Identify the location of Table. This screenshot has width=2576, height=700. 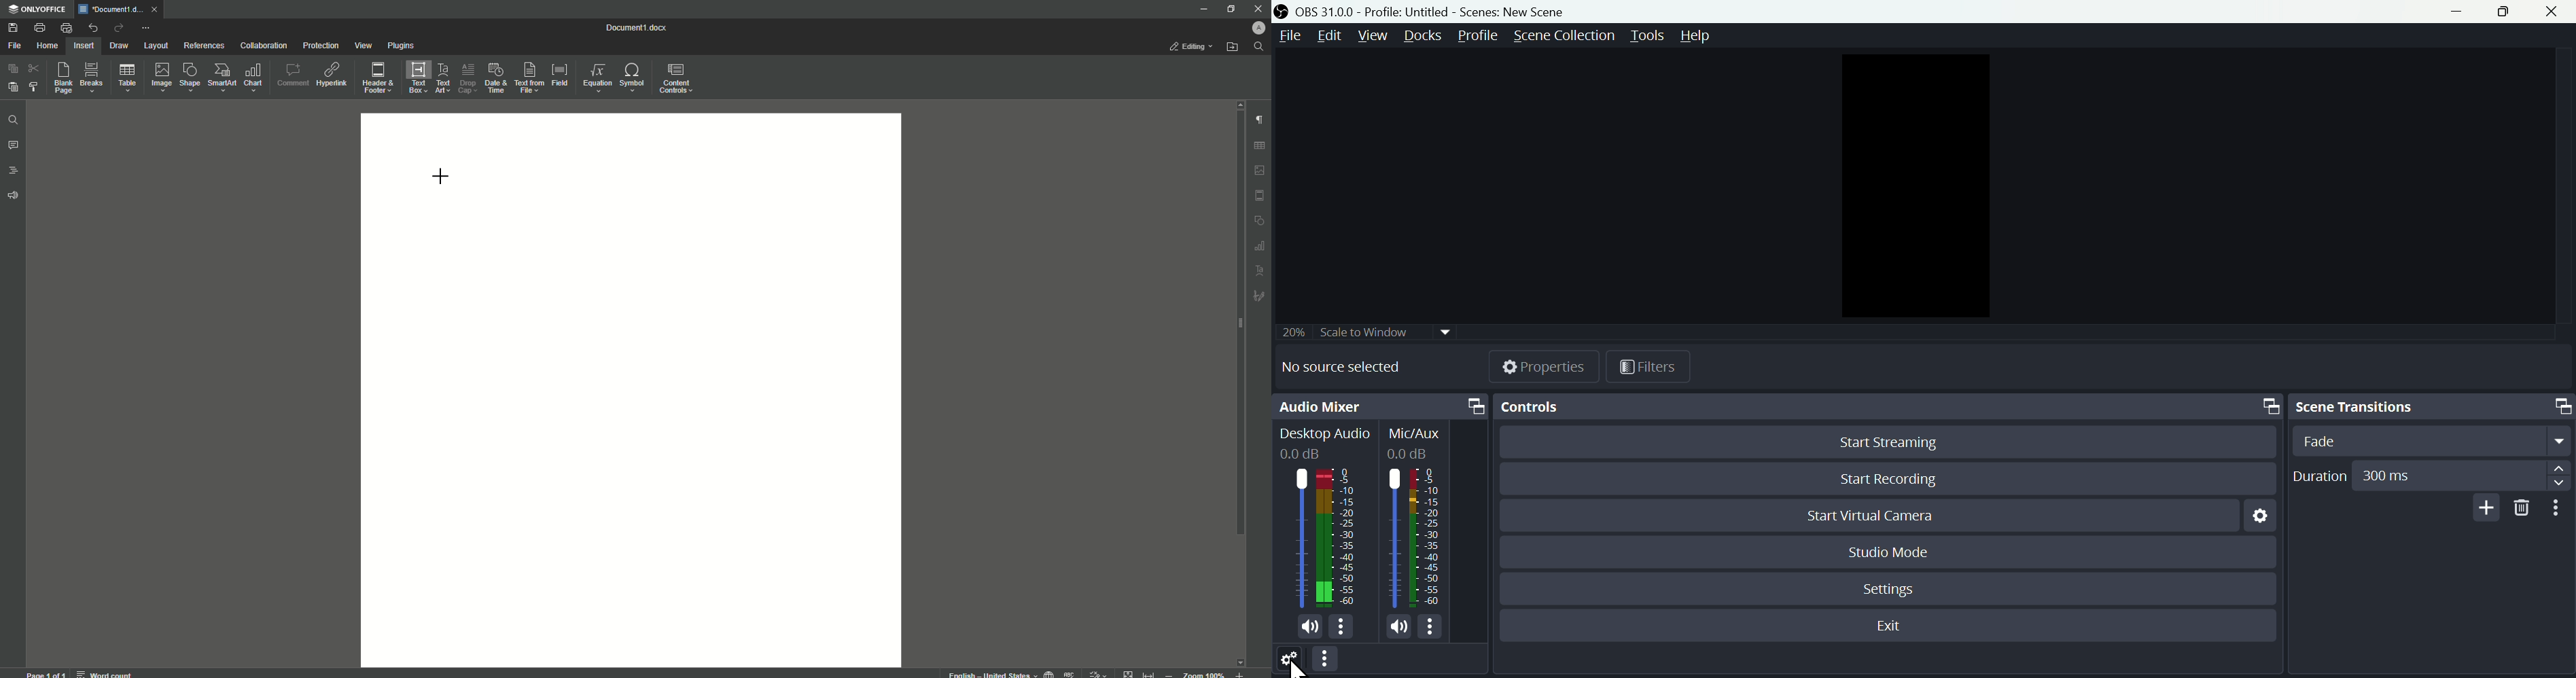
(127, 80).